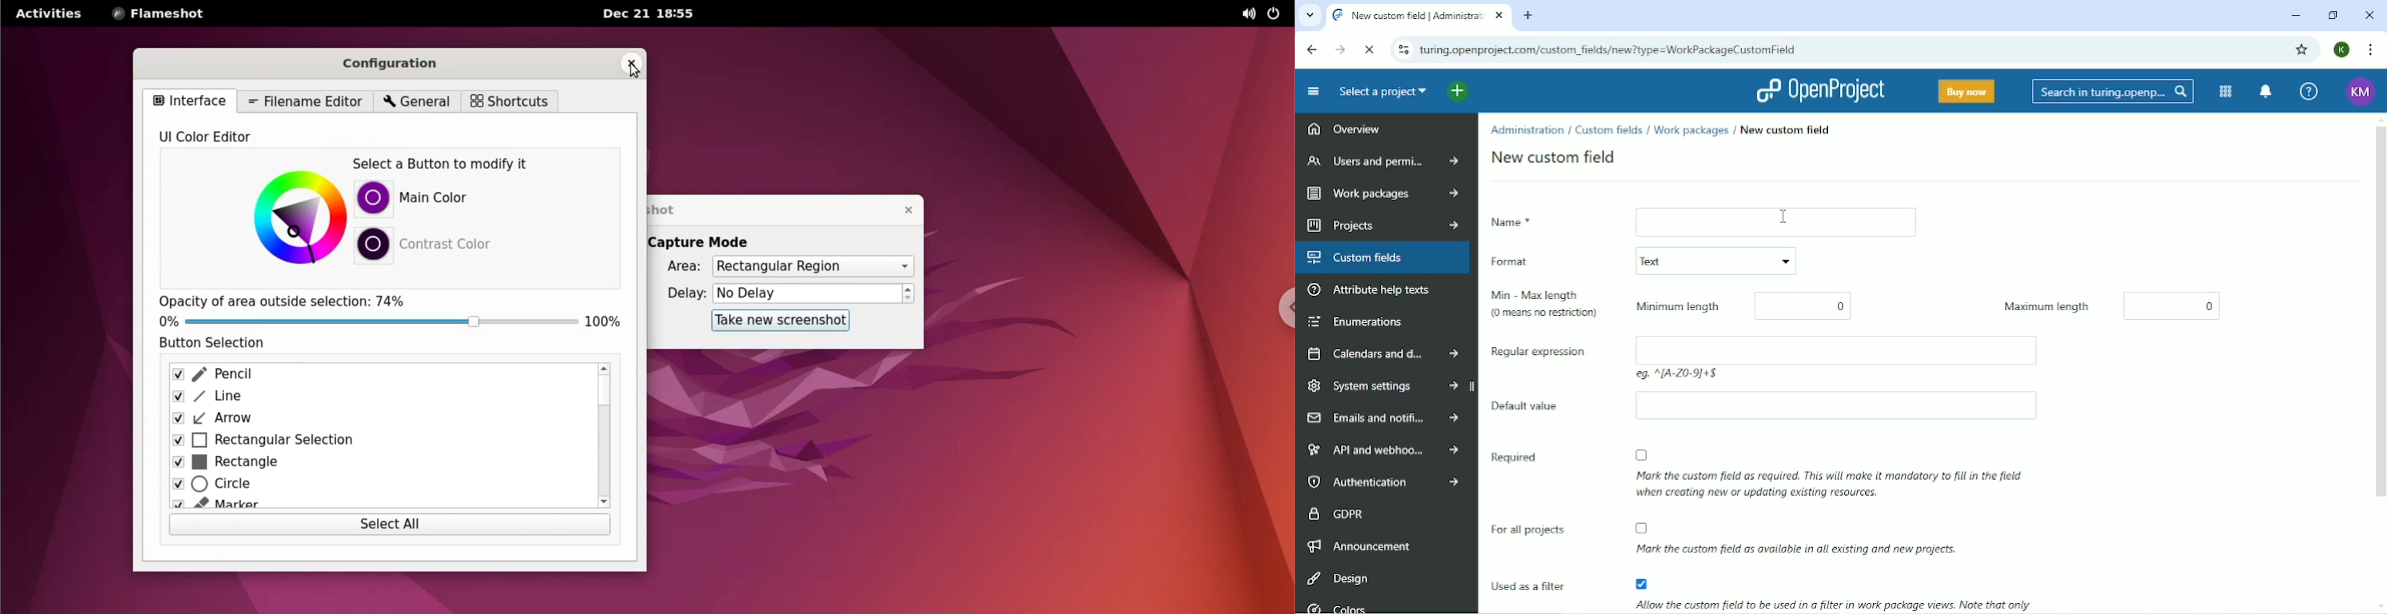 Image resolution: width=2408 pixels, height=616 pixels. I want to click on 0%, so click(163, 321).